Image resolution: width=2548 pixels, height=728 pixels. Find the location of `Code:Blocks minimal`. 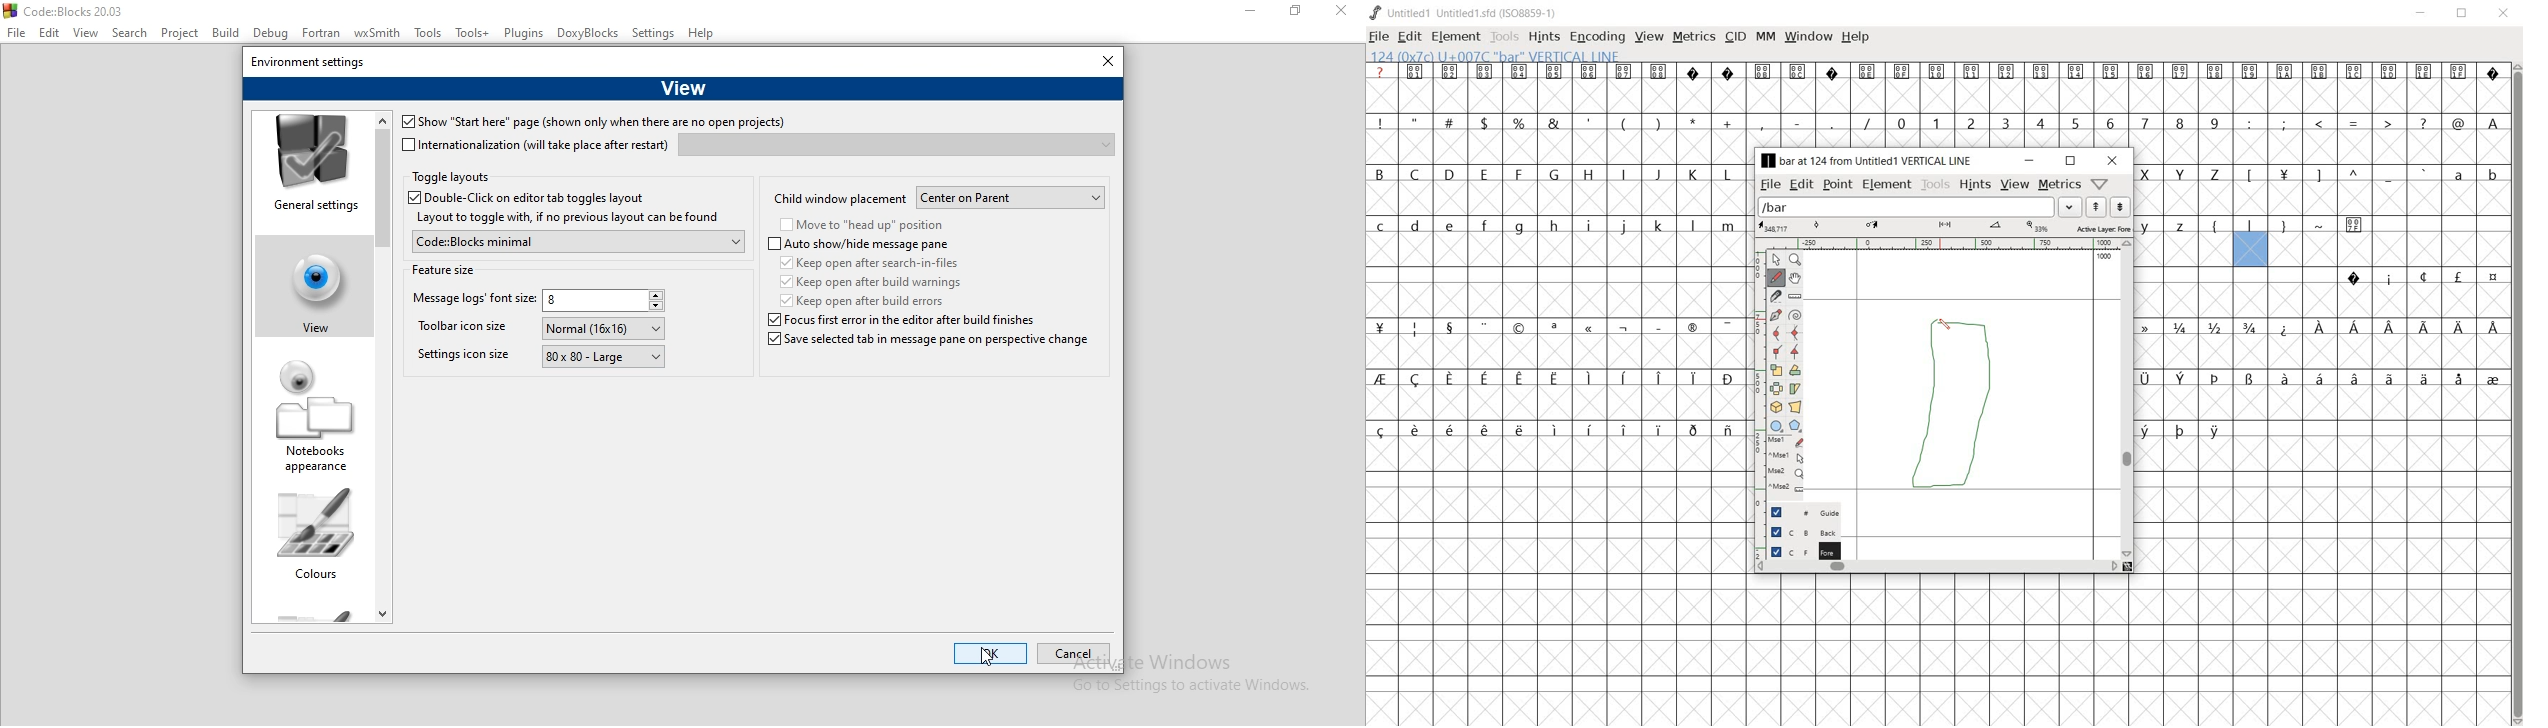

Code:Blocks minimal is located at coordinates (576, 241).